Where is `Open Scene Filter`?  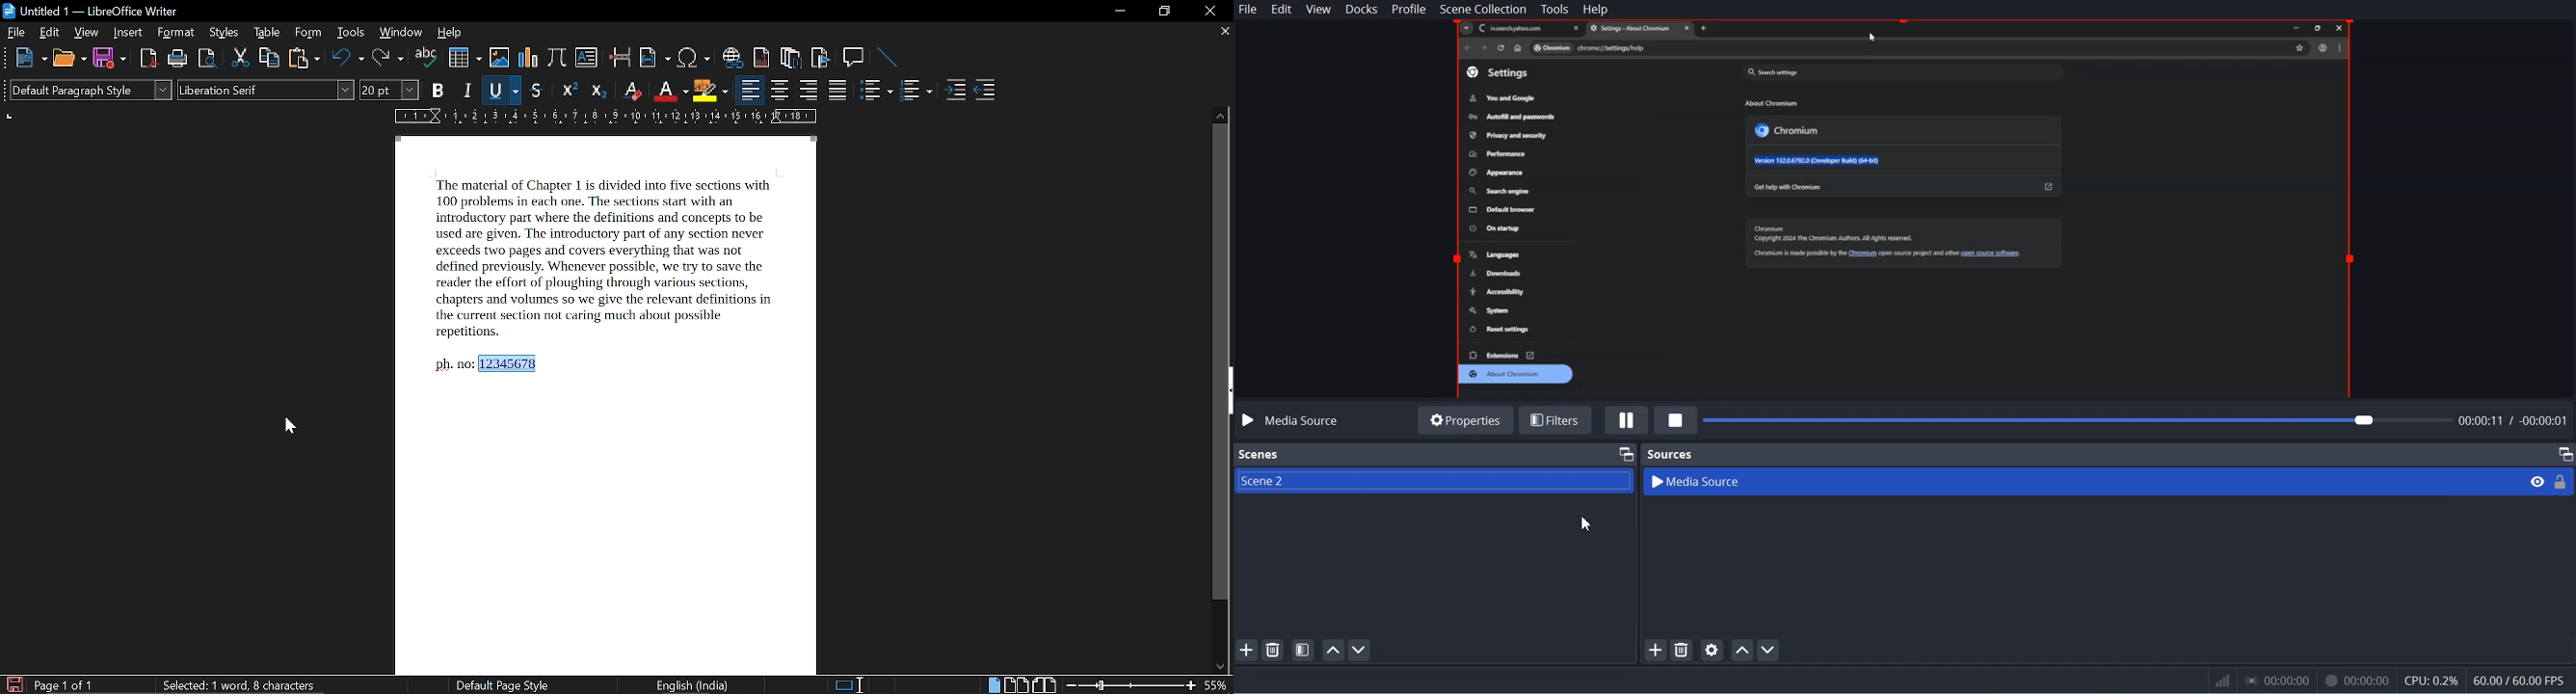 Open Scene Filter is located at coordinates (1304, 649).